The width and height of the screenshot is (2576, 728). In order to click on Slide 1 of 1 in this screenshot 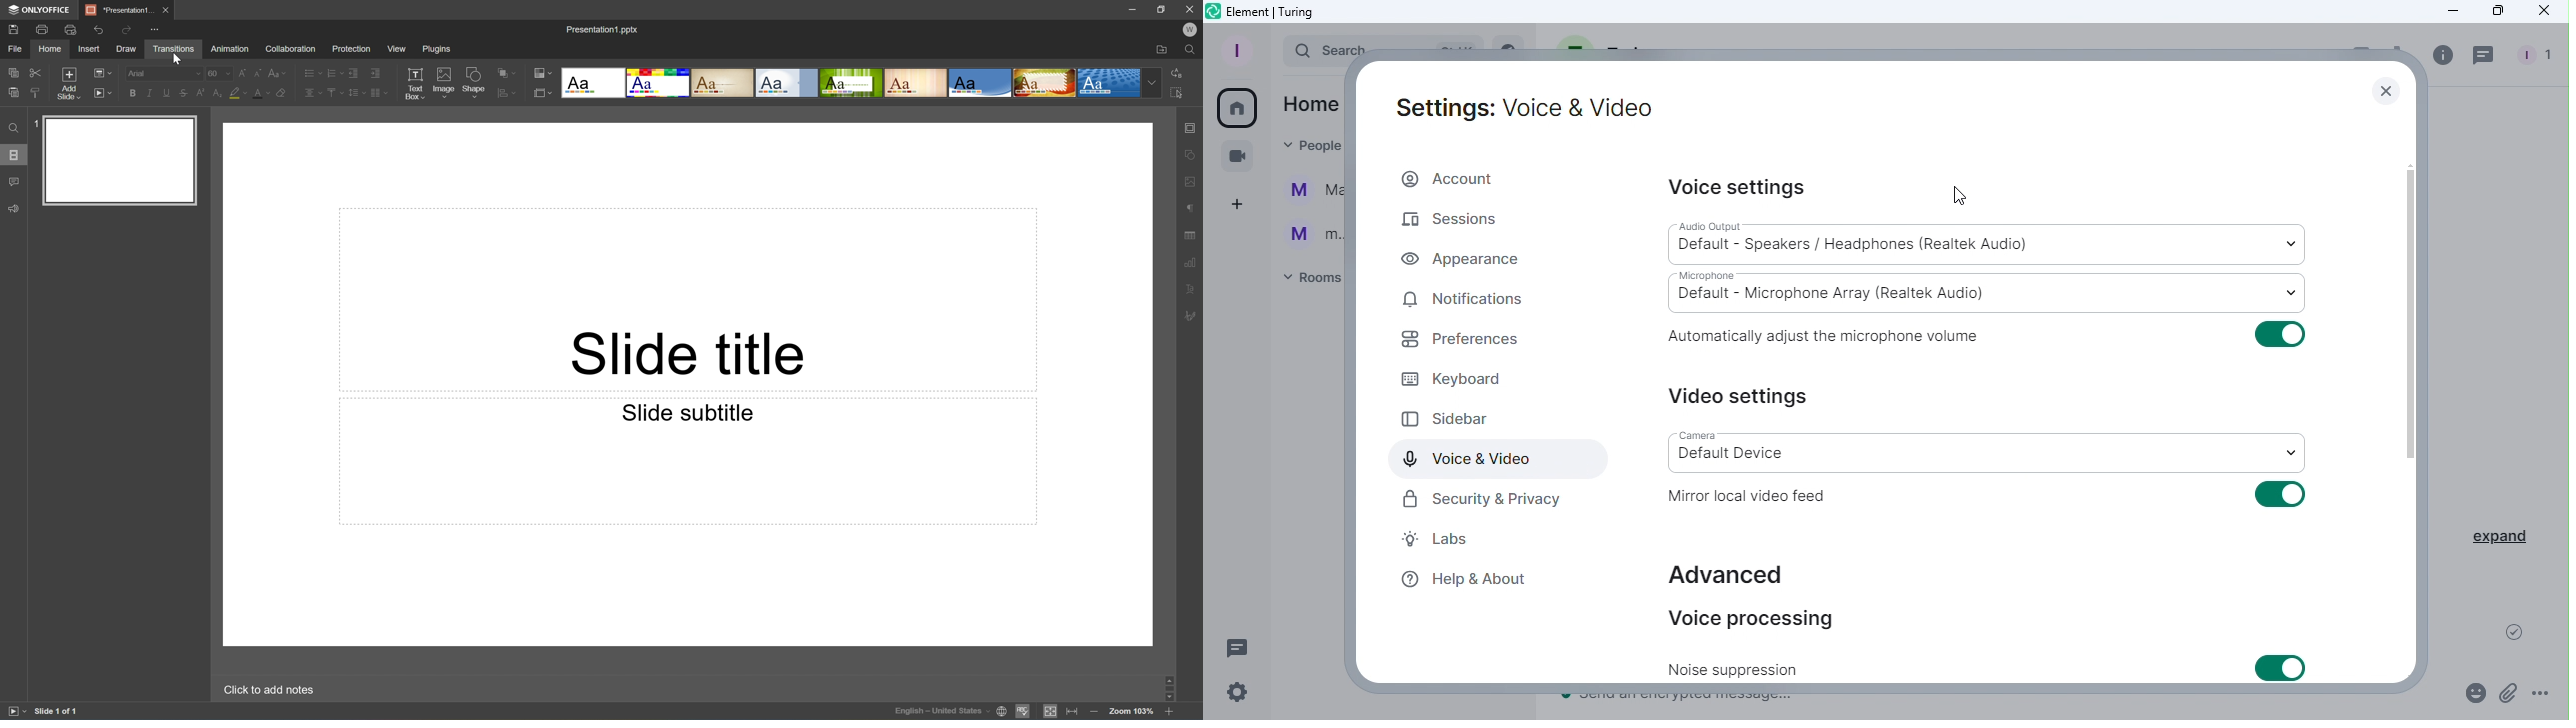, I will do `click(56, 713)`.